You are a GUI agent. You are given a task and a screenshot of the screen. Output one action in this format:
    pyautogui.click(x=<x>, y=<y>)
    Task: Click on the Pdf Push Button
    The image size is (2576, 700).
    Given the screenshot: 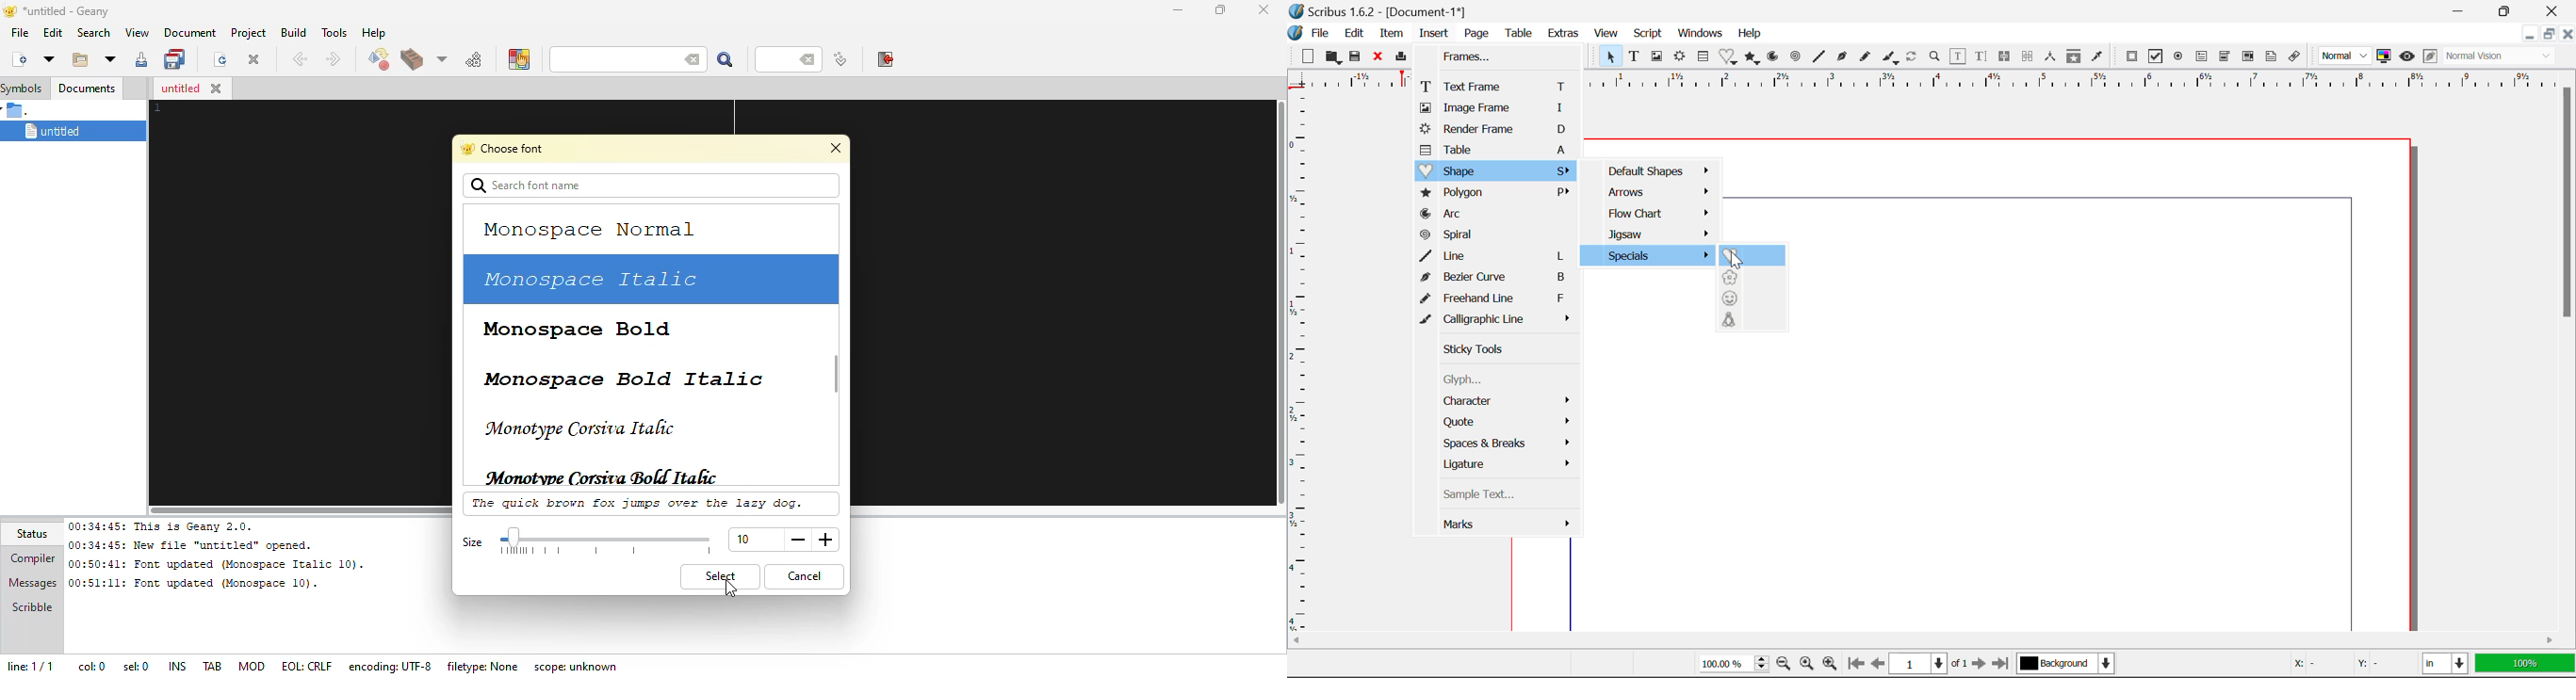 What is the action you would take?
    pyautogui.click(x=2133, y=56)
    